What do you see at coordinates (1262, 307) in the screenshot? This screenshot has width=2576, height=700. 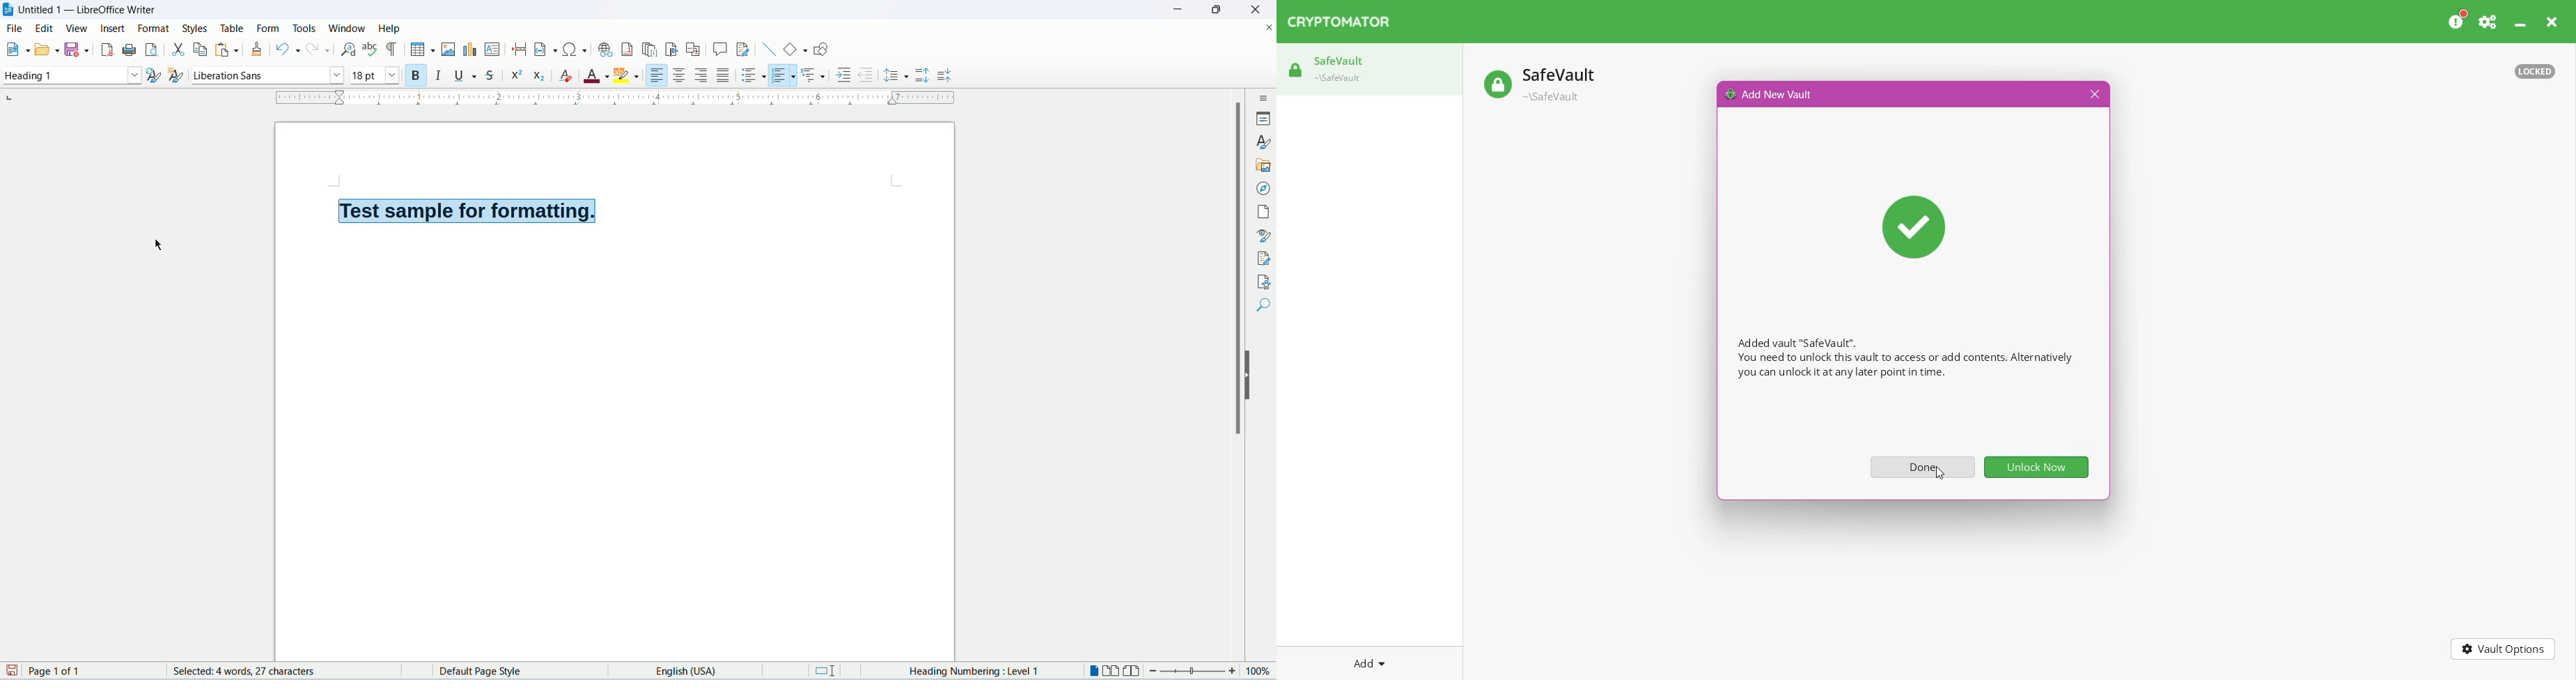 I see `find` at bounding box center [1262, 307].